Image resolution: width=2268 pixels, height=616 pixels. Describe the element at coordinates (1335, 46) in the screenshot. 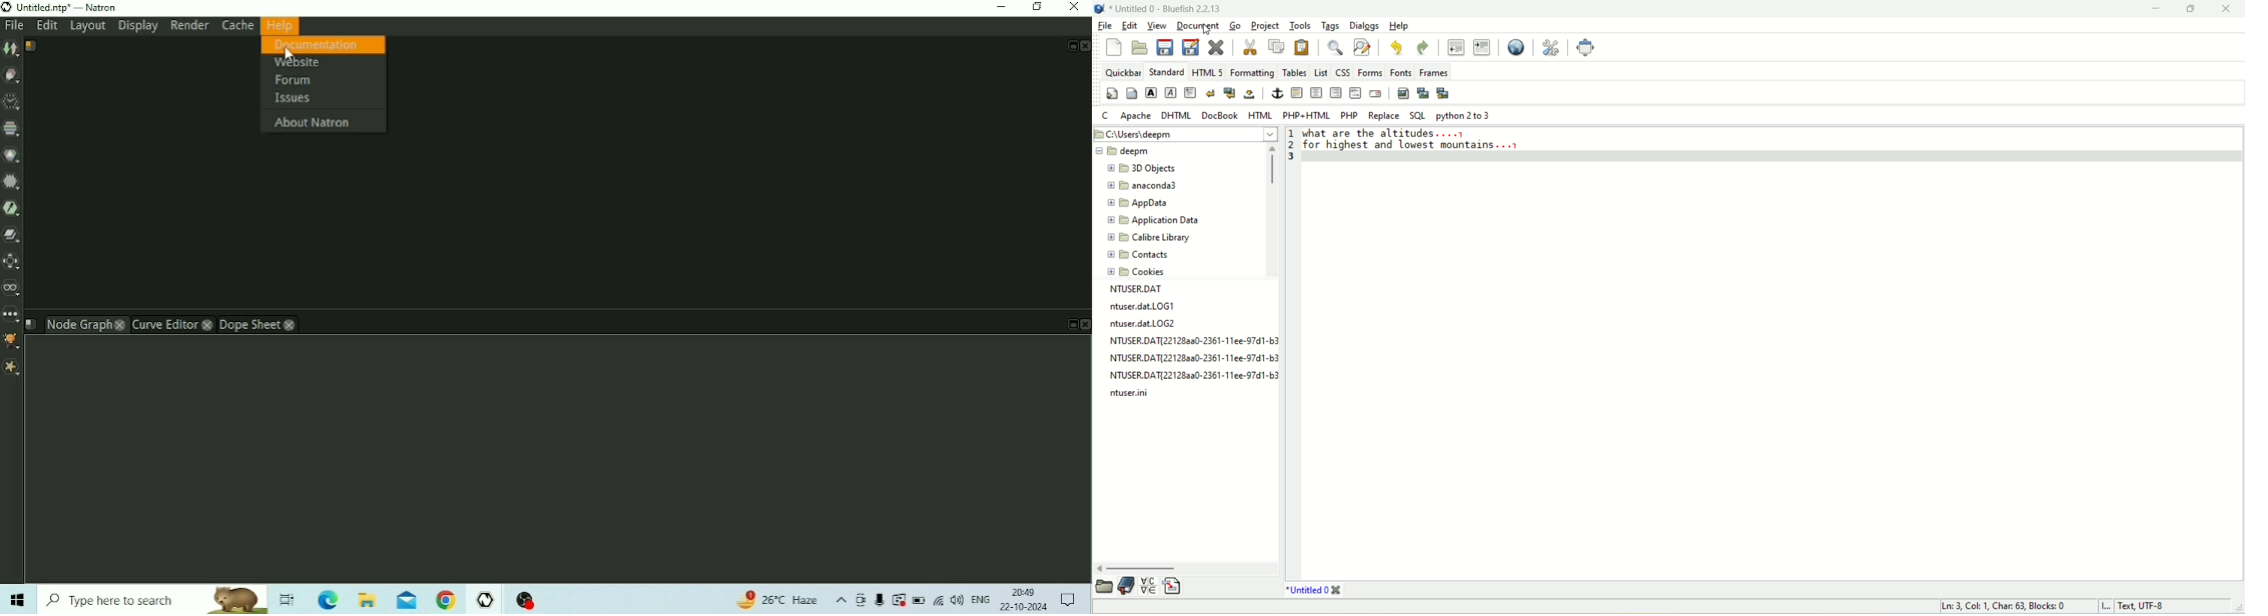

I see `find` at that location.